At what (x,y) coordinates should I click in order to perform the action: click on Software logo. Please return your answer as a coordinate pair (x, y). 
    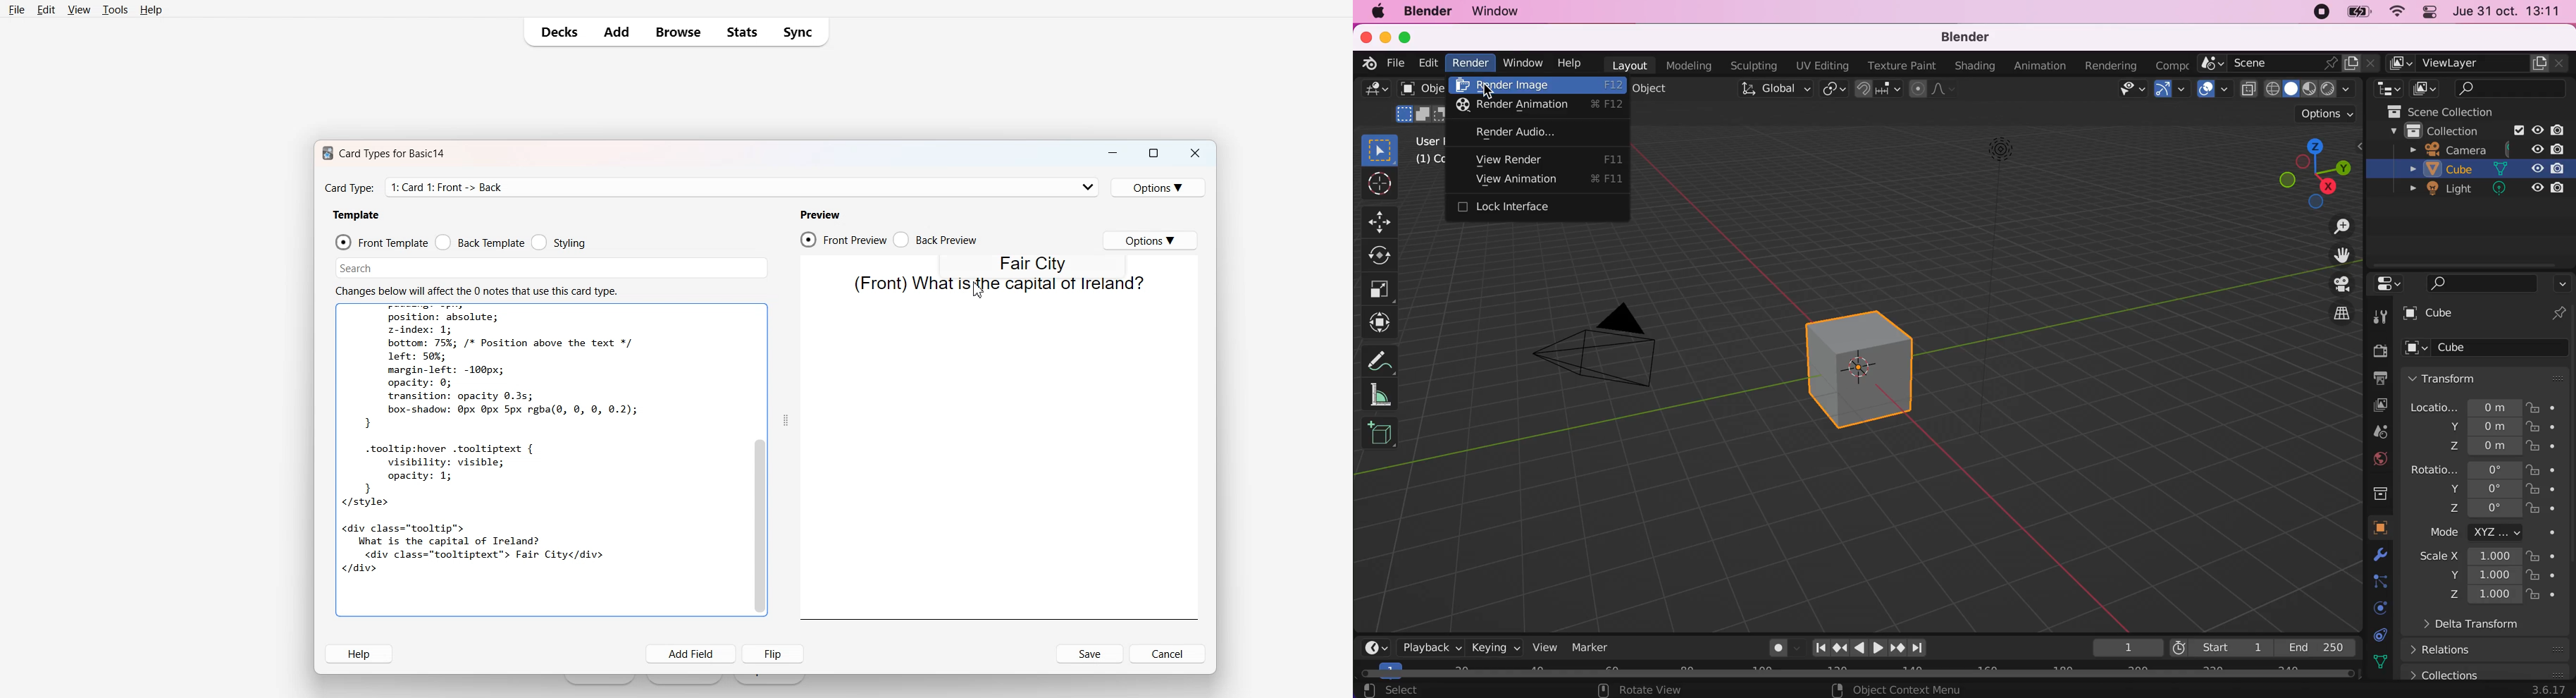
    Looking at the image, I should click on (326, 154).